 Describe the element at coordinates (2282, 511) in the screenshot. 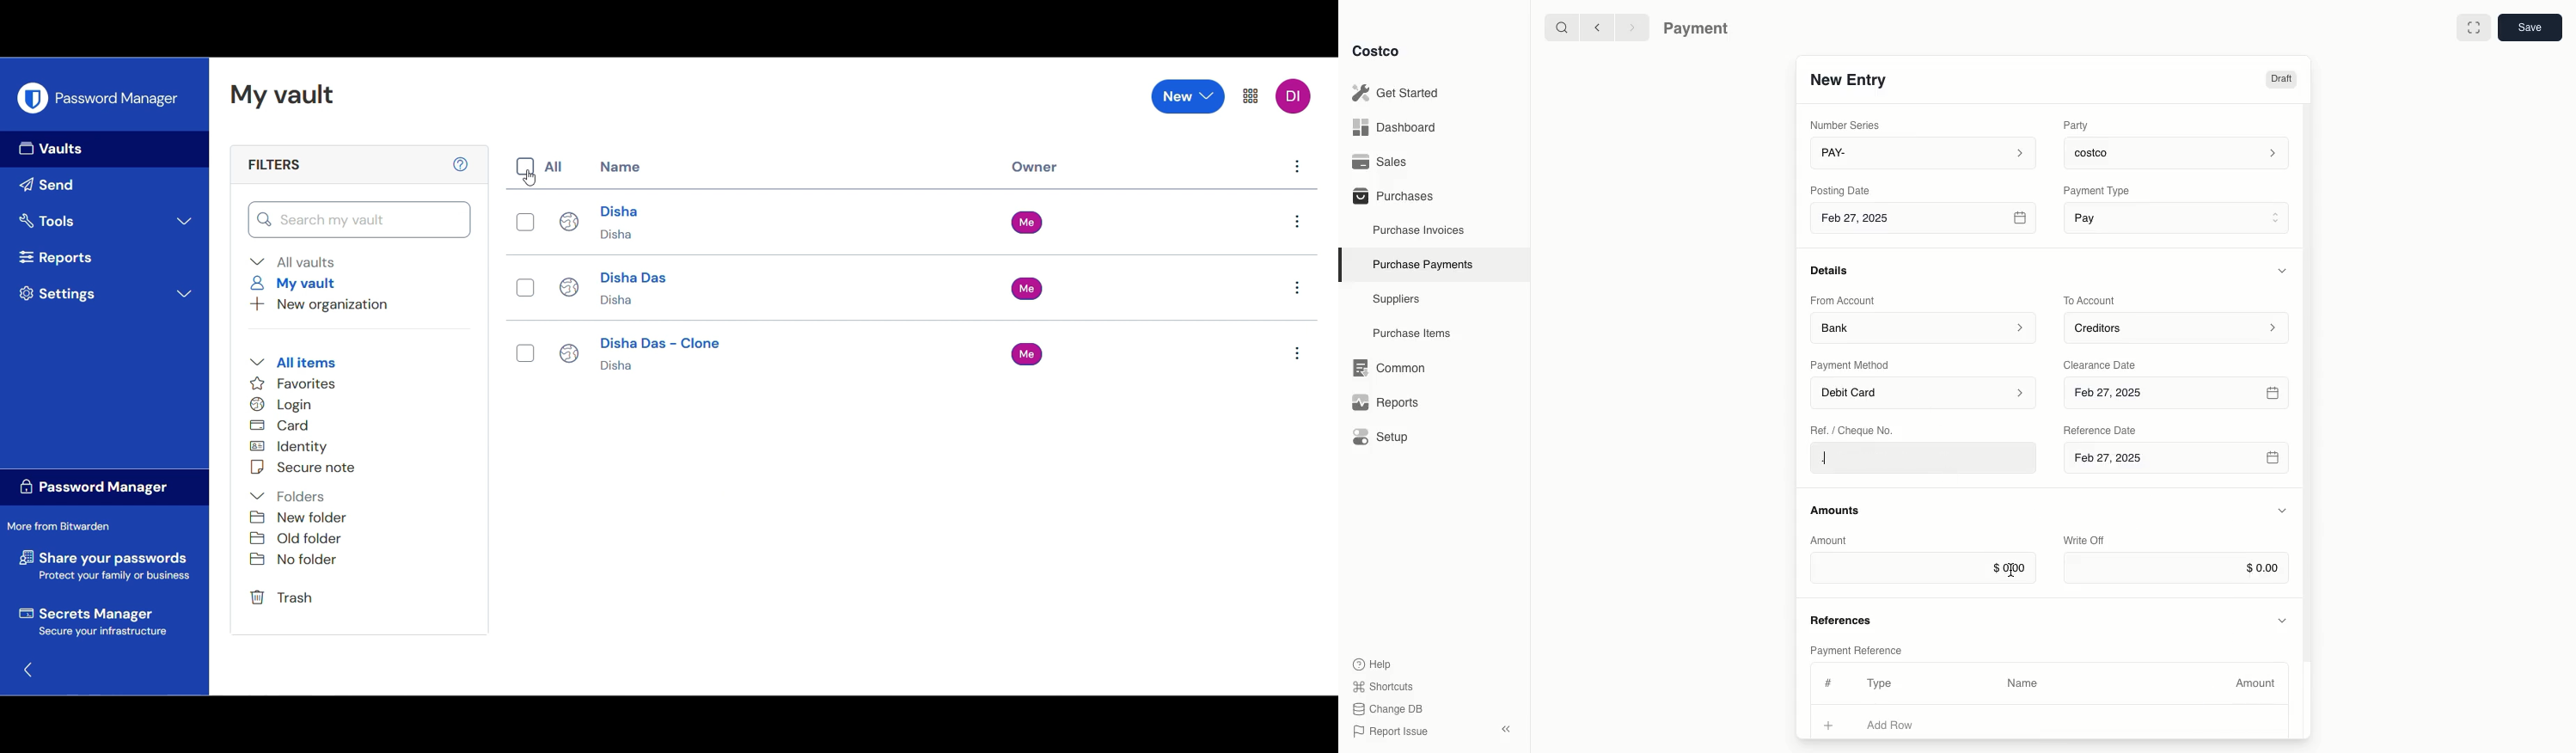

I see `Hide` at that location.